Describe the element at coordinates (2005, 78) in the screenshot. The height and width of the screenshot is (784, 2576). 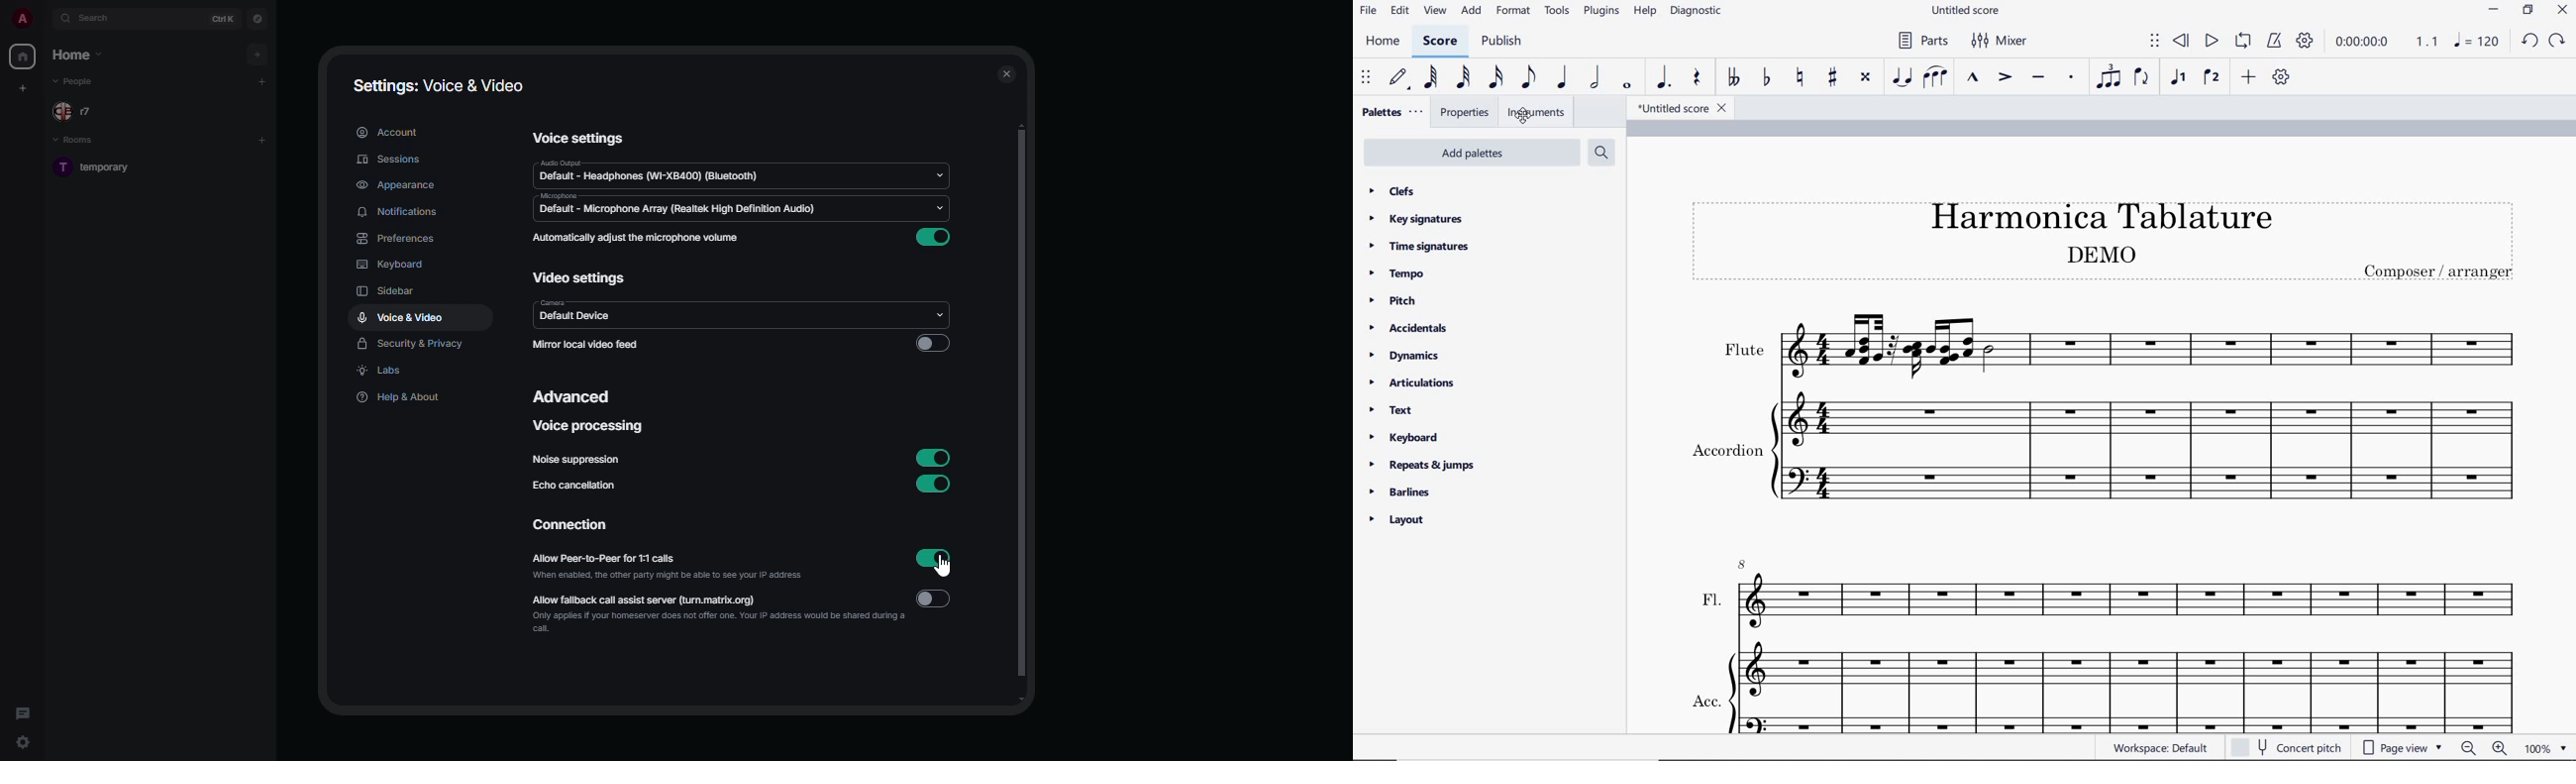
I see `accent` at that location.